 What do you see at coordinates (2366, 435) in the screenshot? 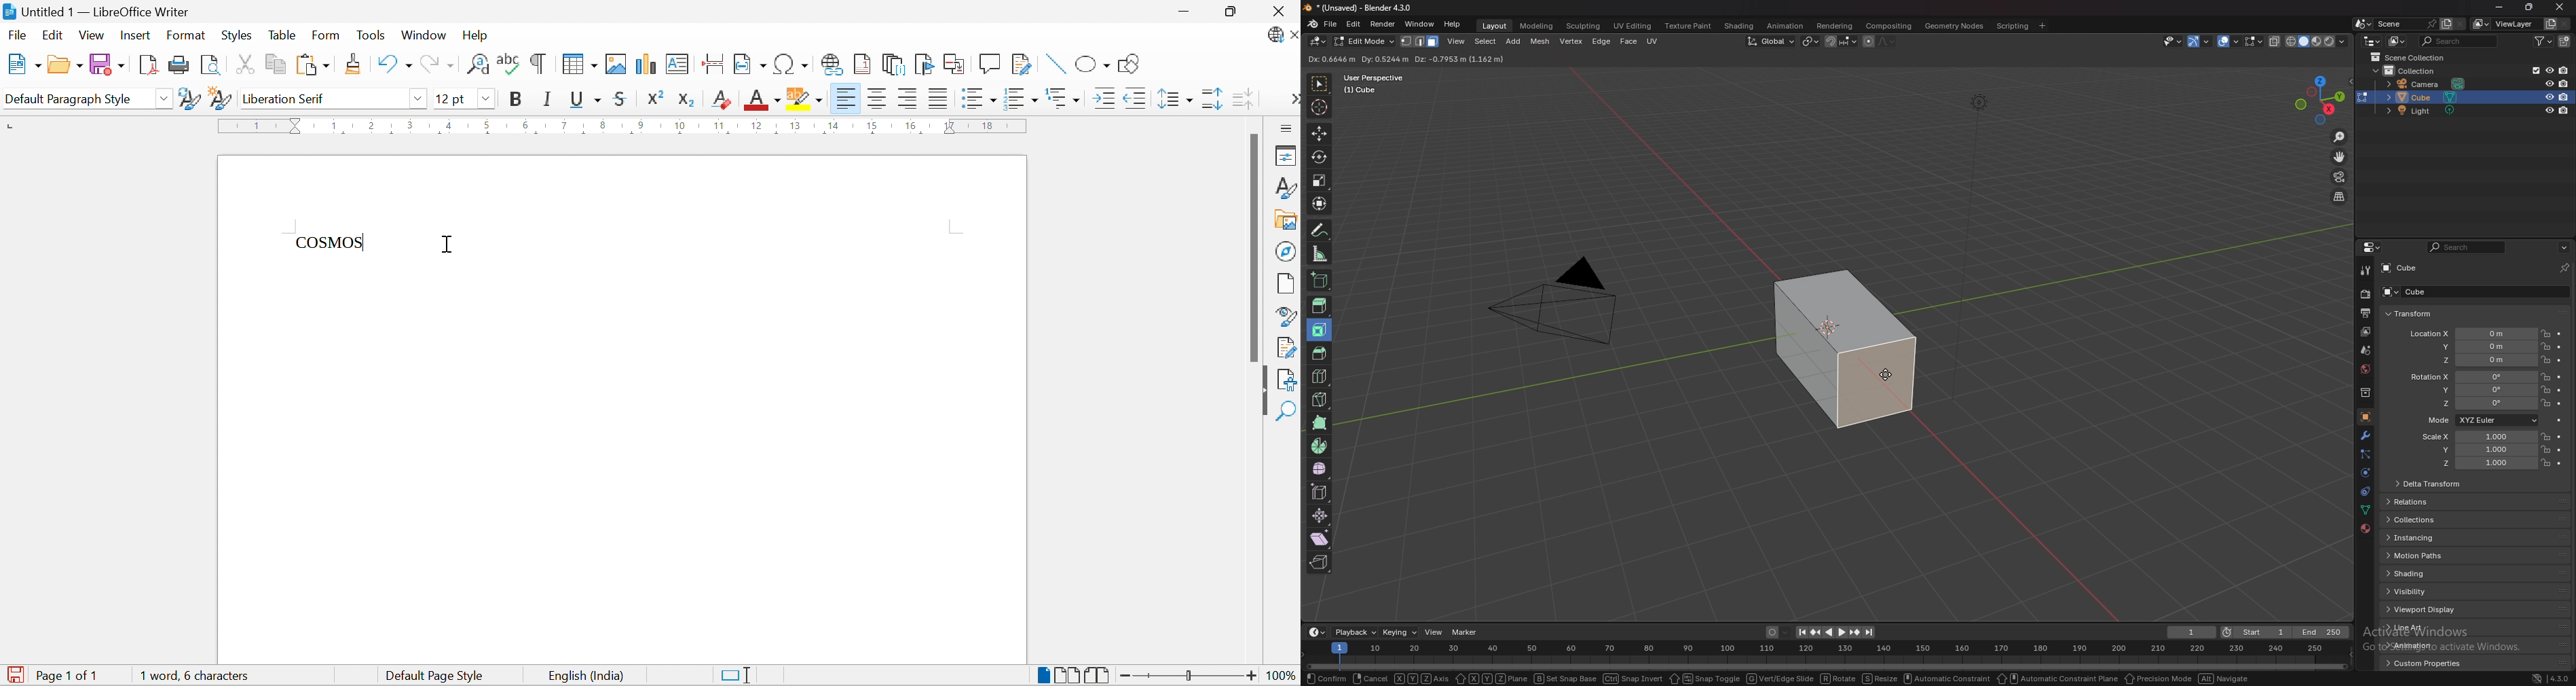
I see `modifier` at bounding box center [2366, 435].